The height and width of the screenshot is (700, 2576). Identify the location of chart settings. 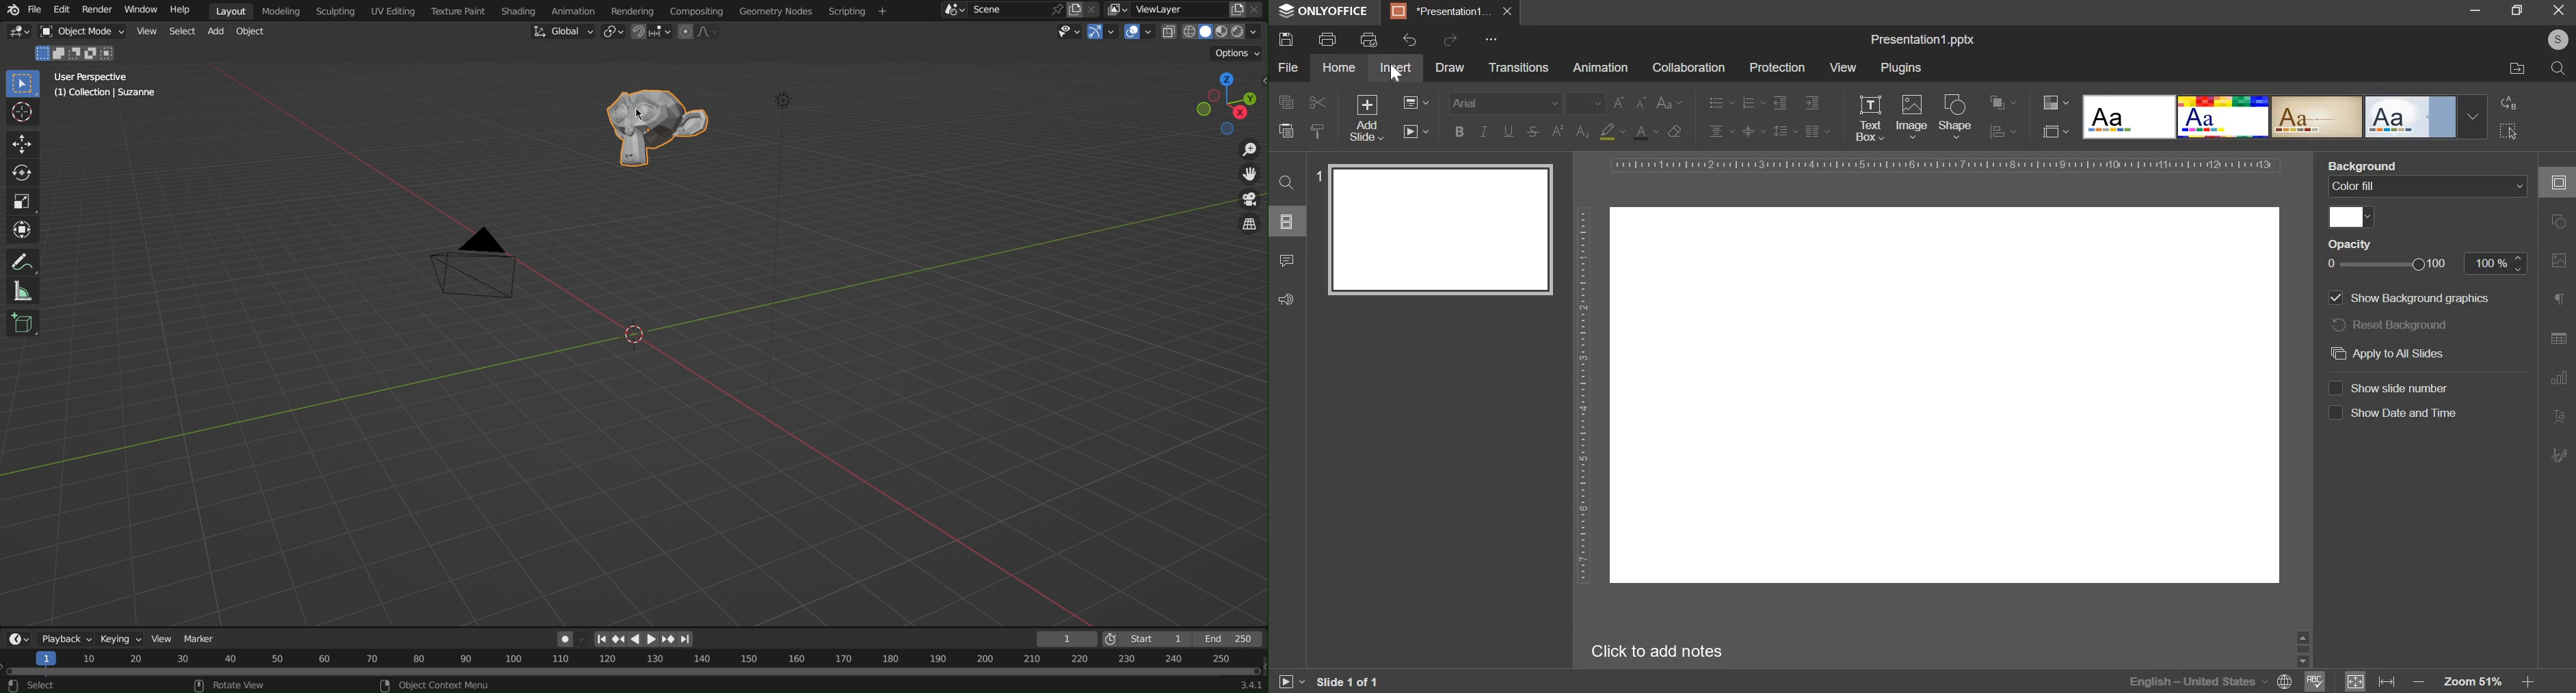
(2558, 382).